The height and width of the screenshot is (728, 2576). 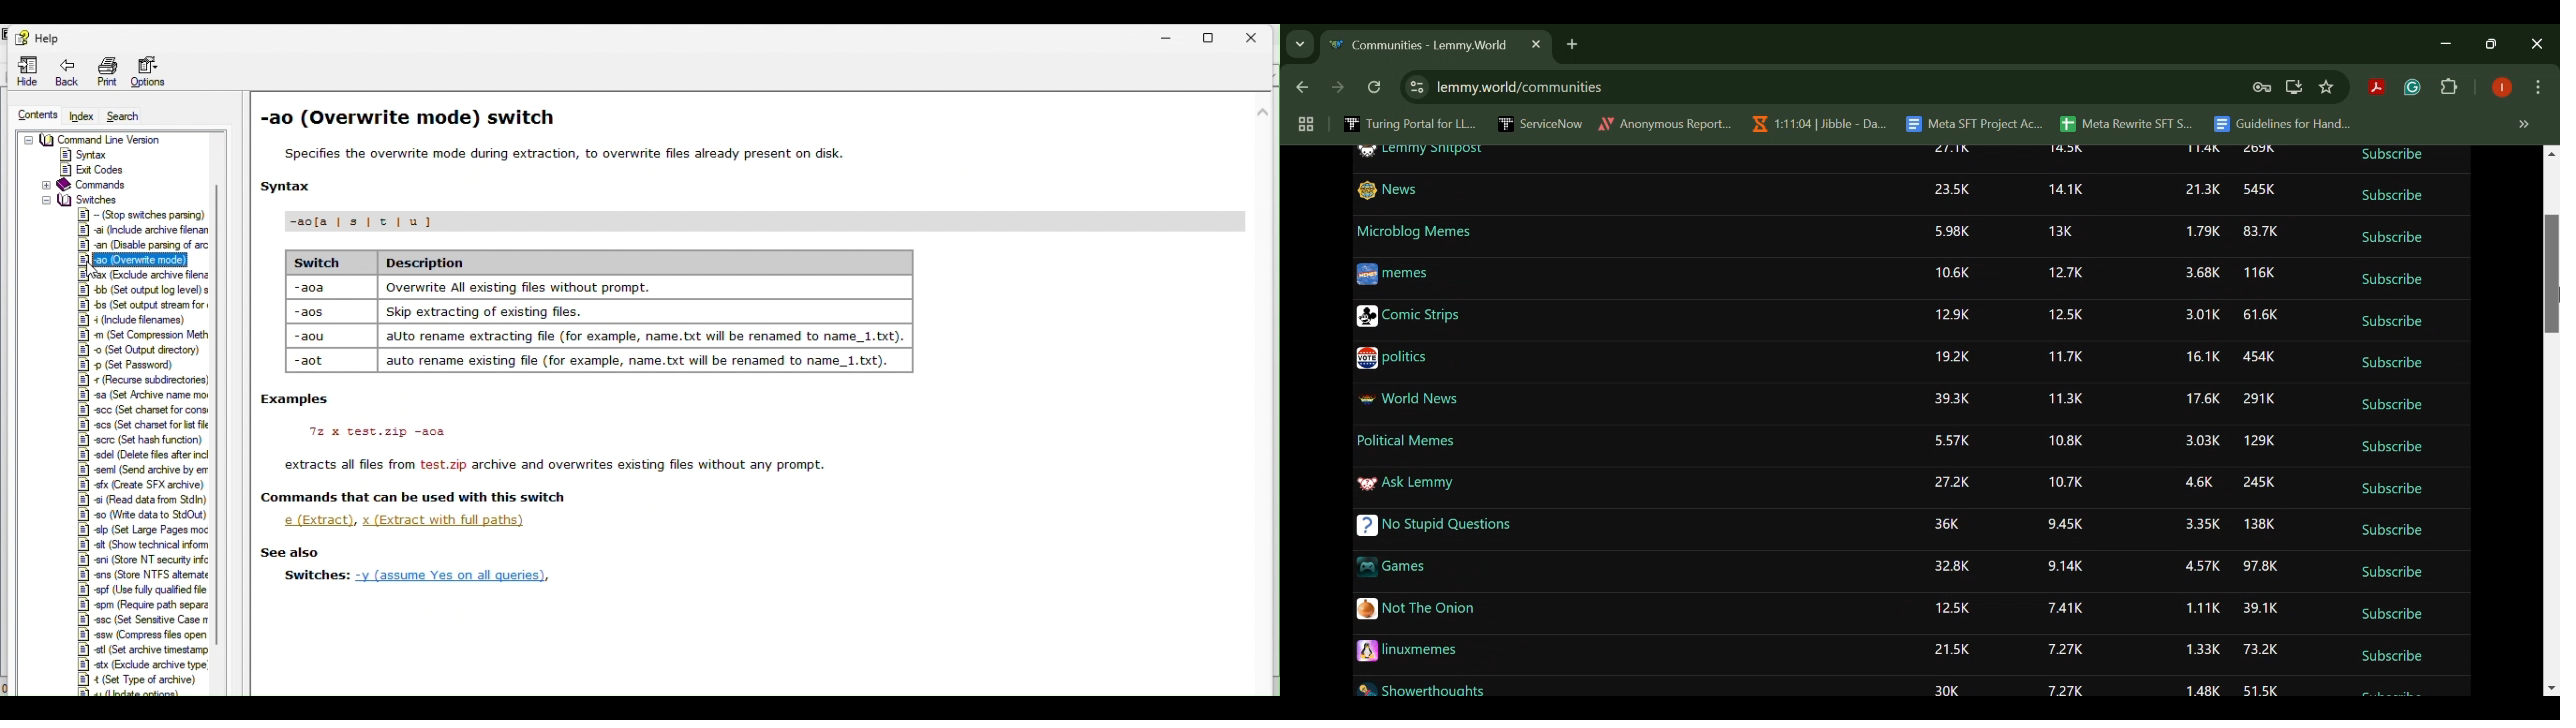 I want to click on #) an (Disable parsing of arc, so click(x=139, y=243).